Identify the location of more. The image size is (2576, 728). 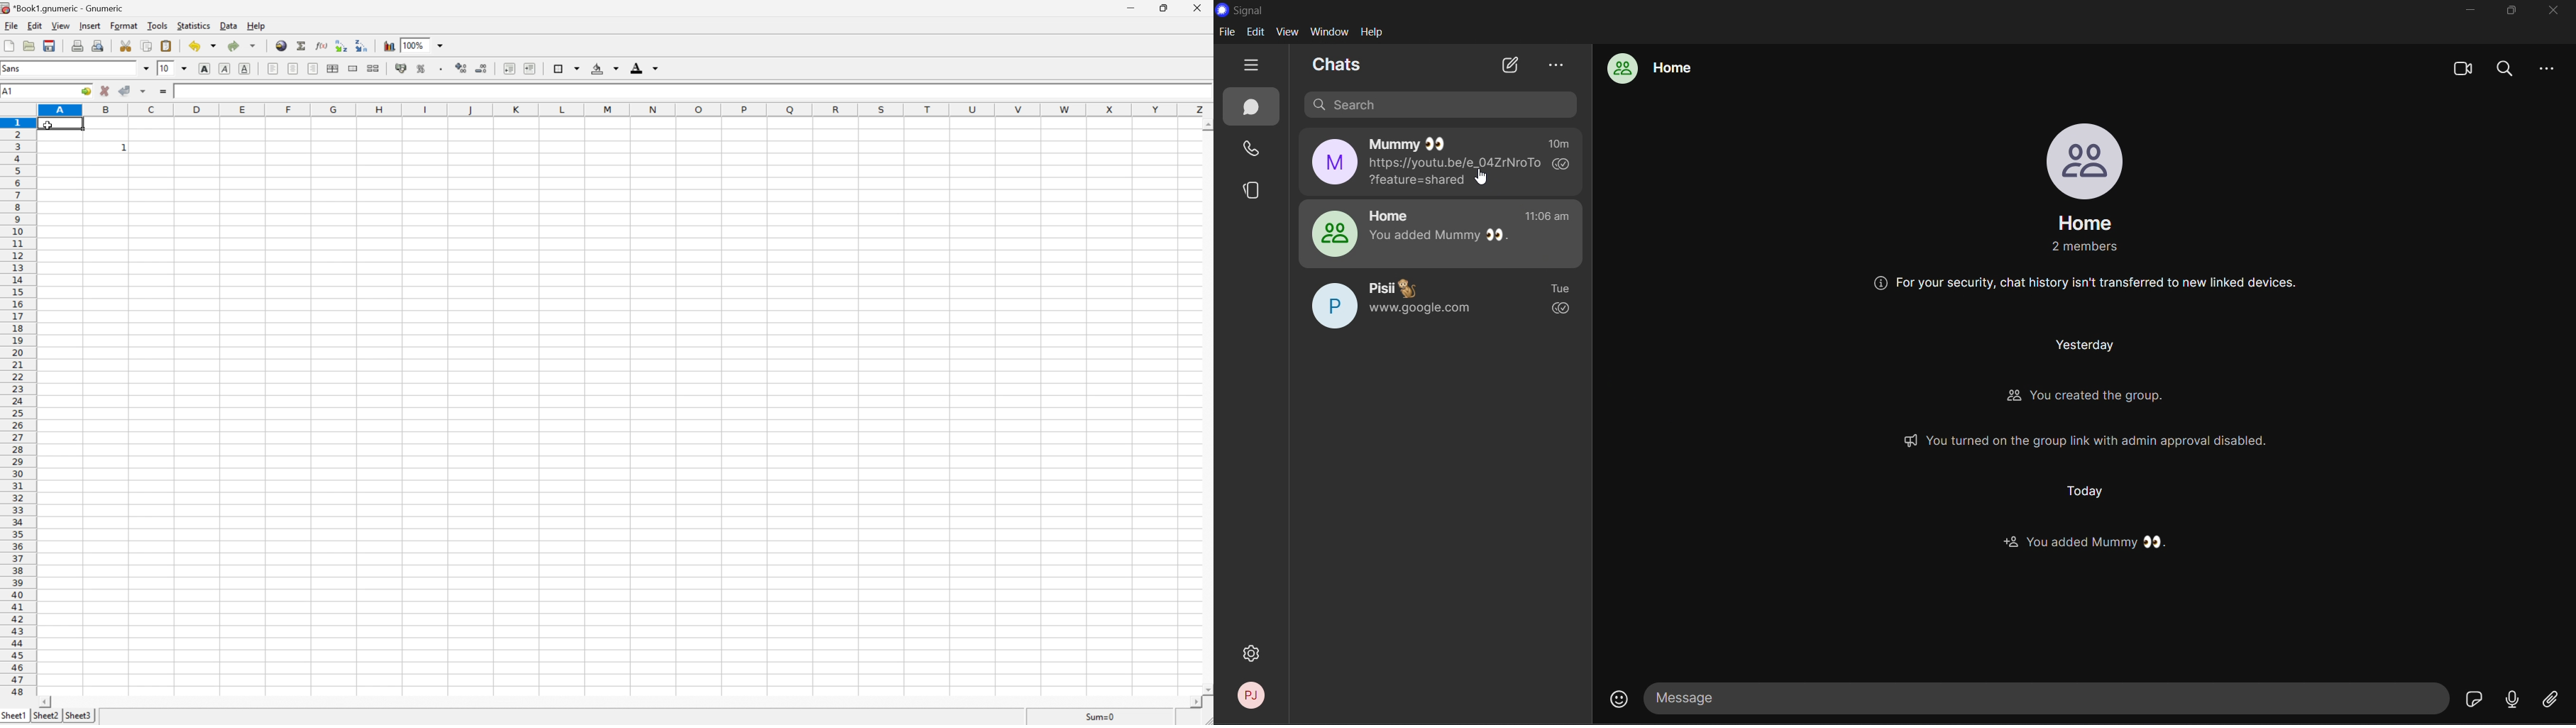
(2552, 69).